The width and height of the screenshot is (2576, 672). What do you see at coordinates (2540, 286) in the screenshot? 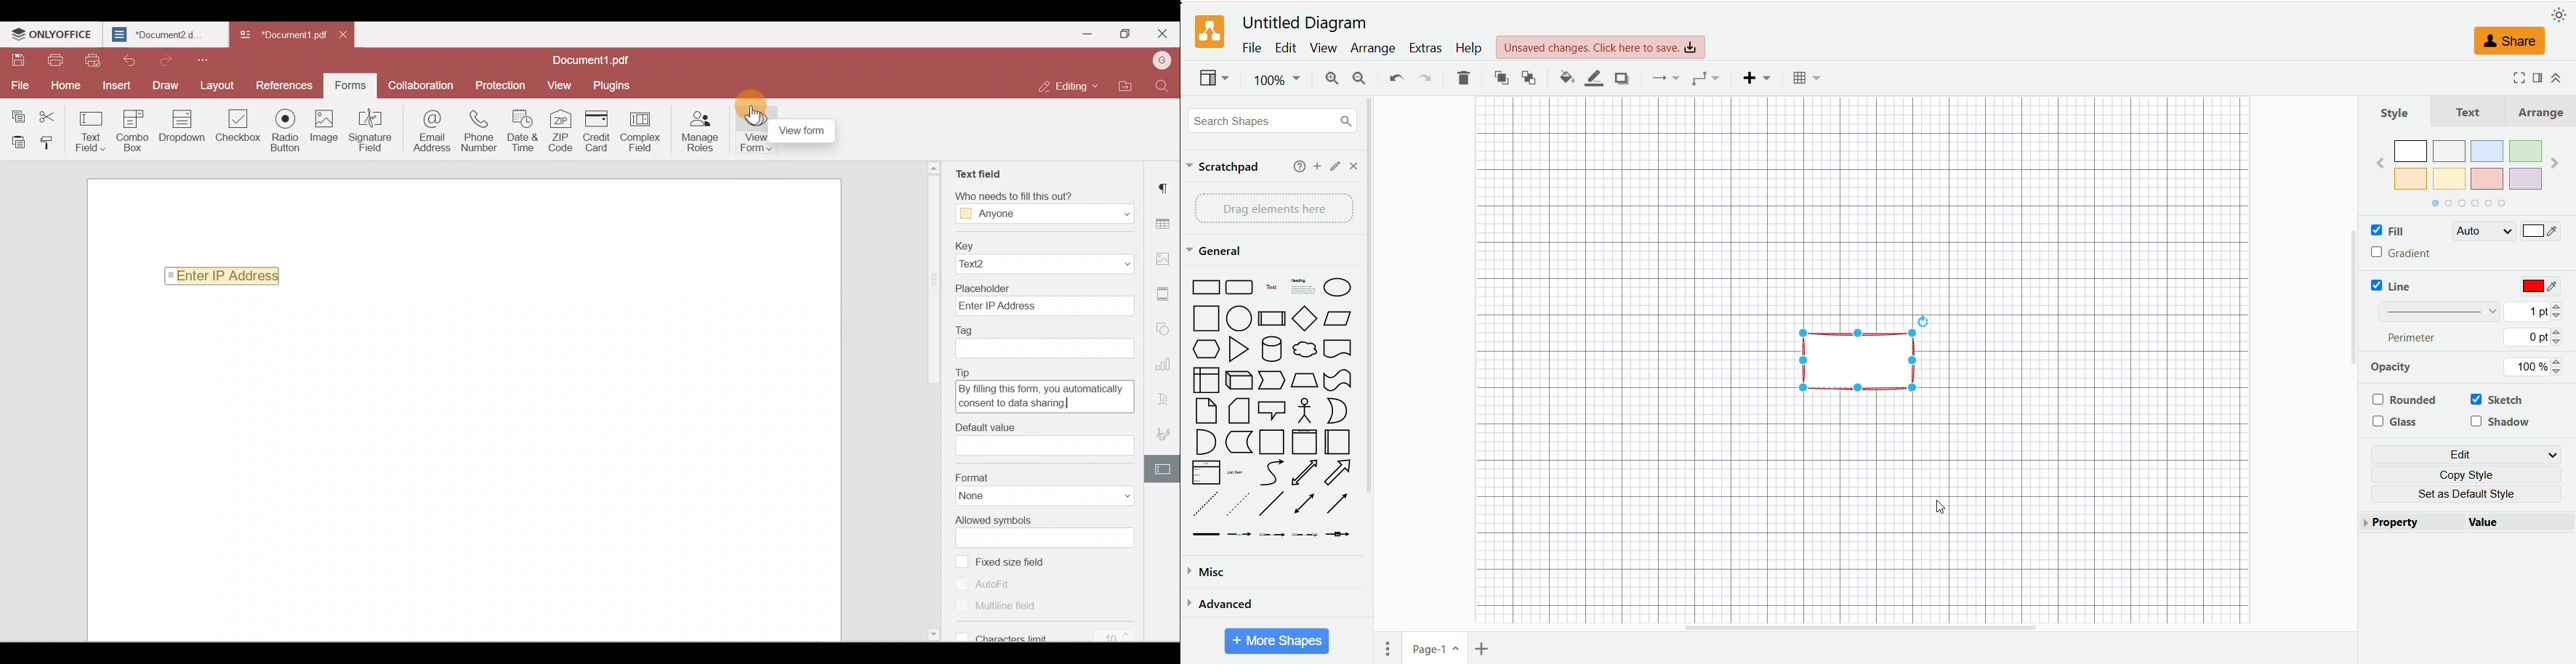
I see `color` at bounding box center [2540, 286].